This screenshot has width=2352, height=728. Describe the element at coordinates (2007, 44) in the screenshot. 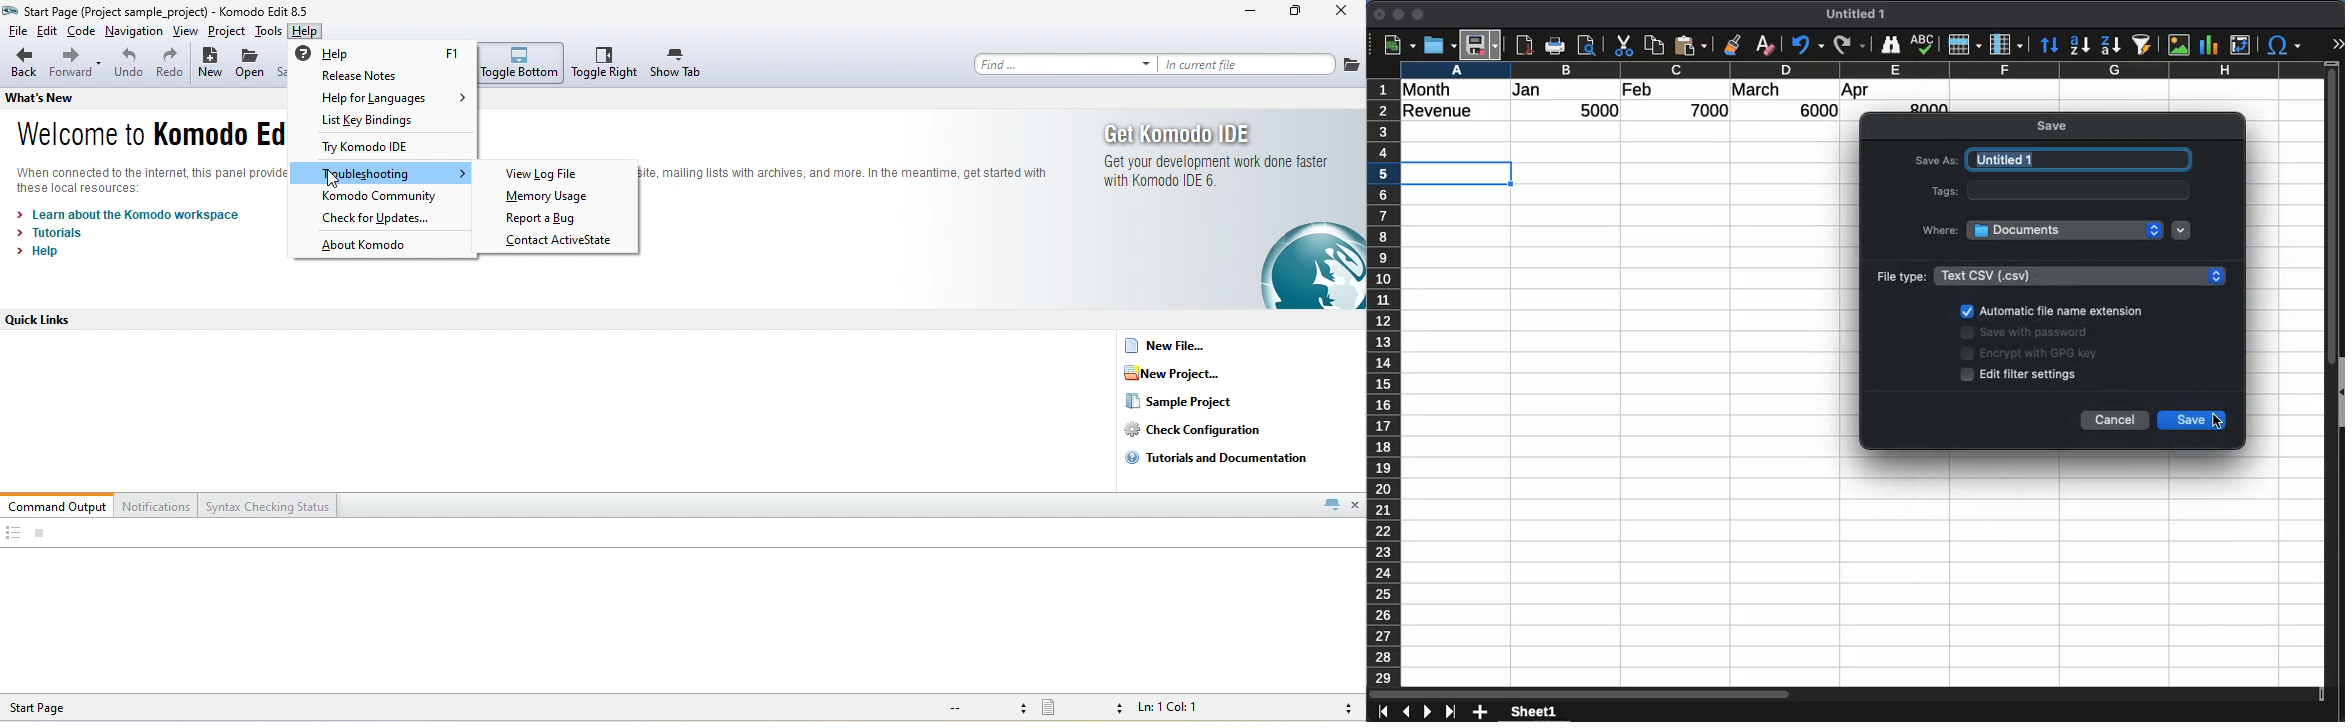

I see `column` at that location.